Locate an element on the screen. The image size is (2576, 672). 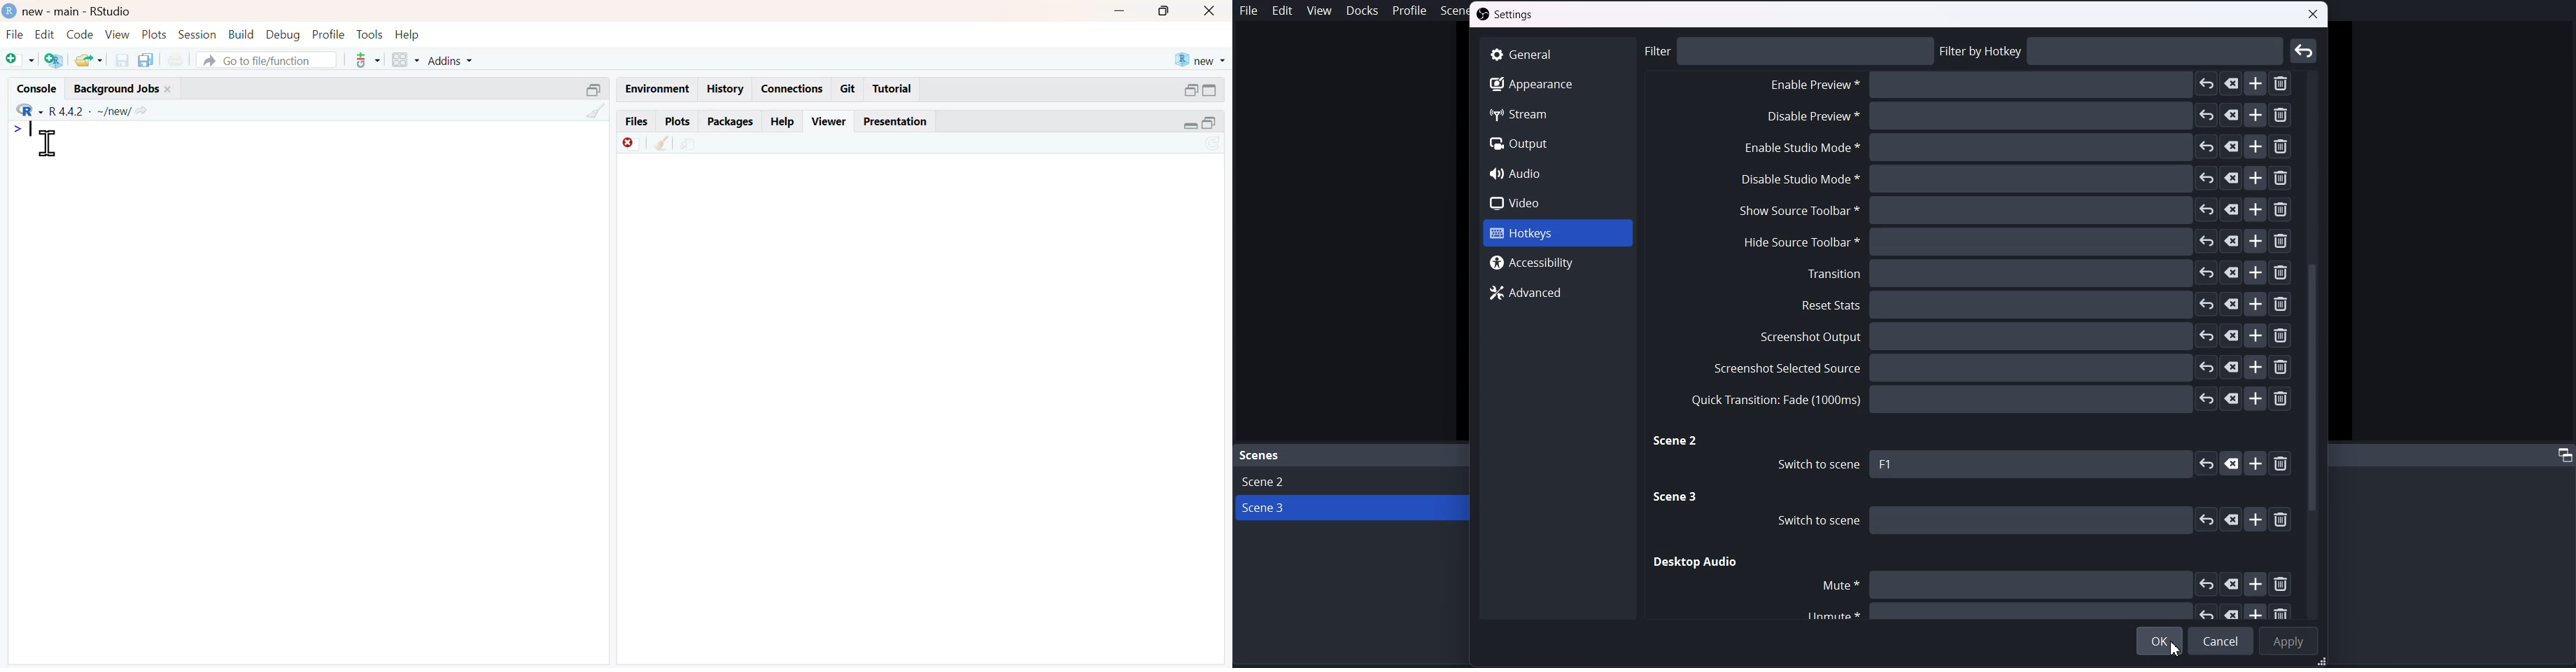
Tutorial is located at coordinates (892, 88).